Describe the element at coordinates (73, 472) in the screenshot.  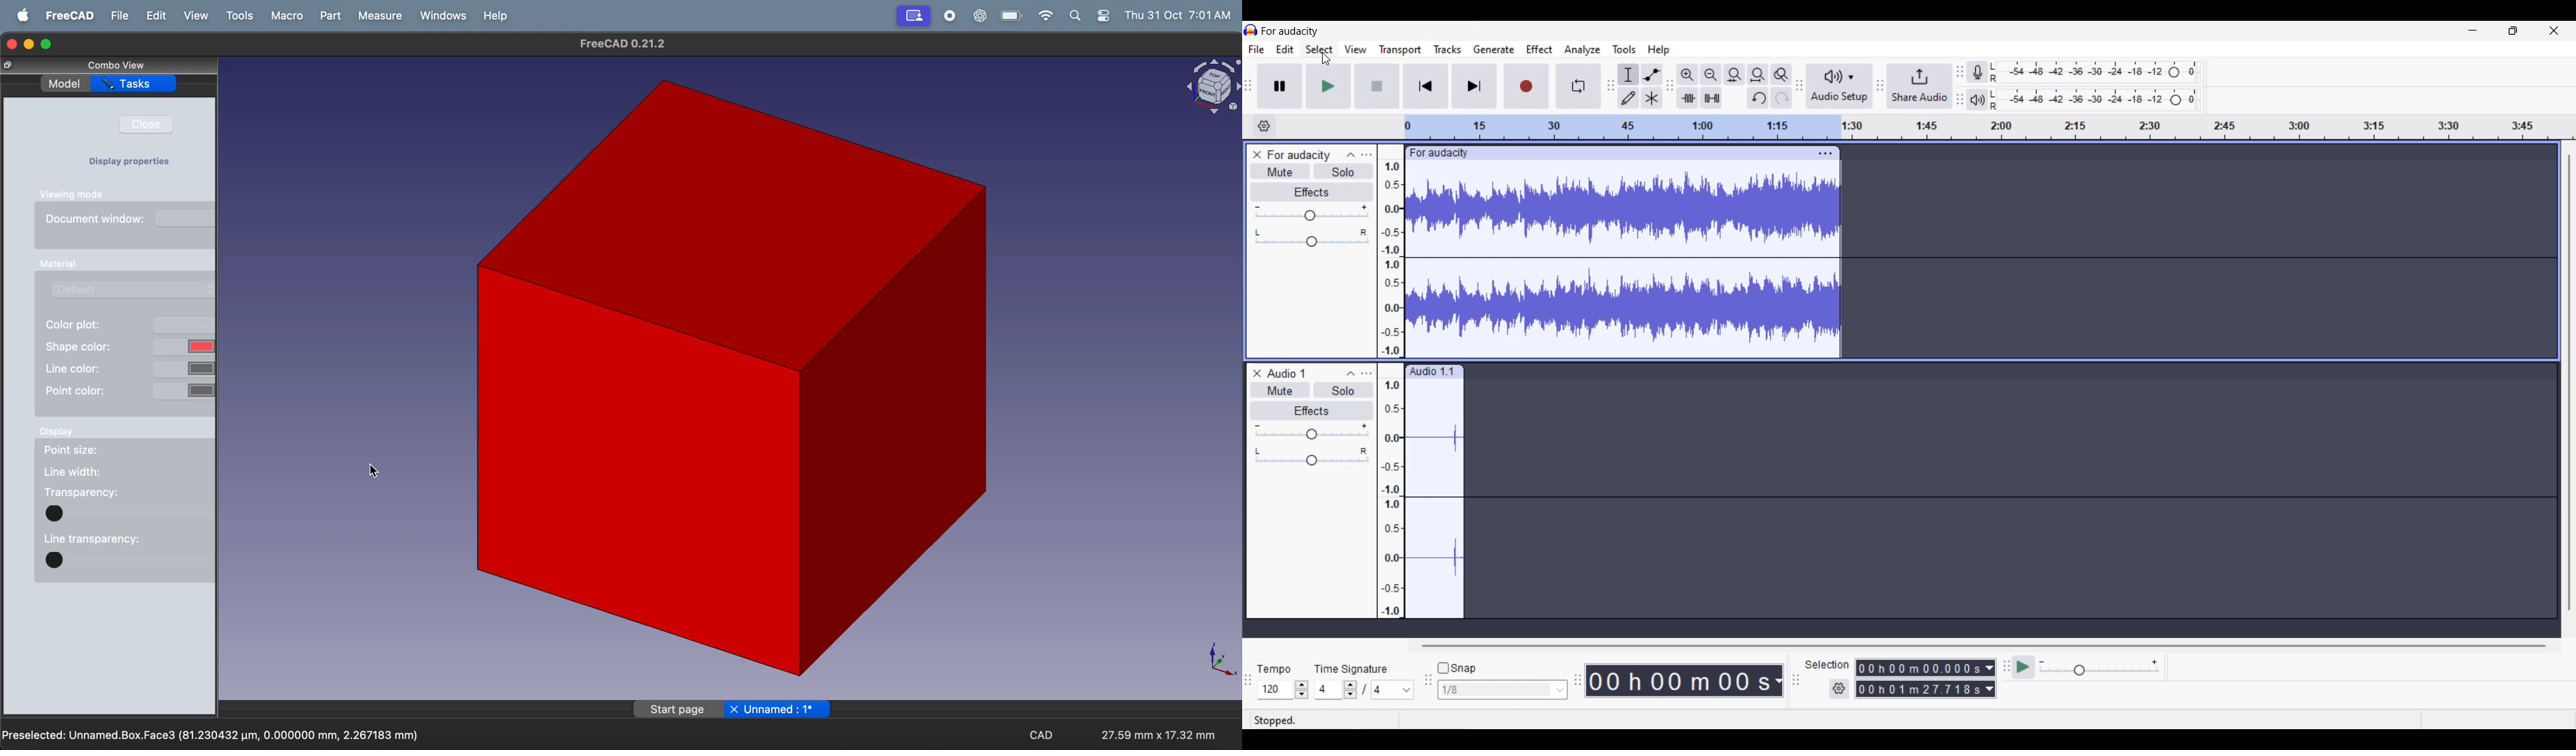
I see `line width` at that location.